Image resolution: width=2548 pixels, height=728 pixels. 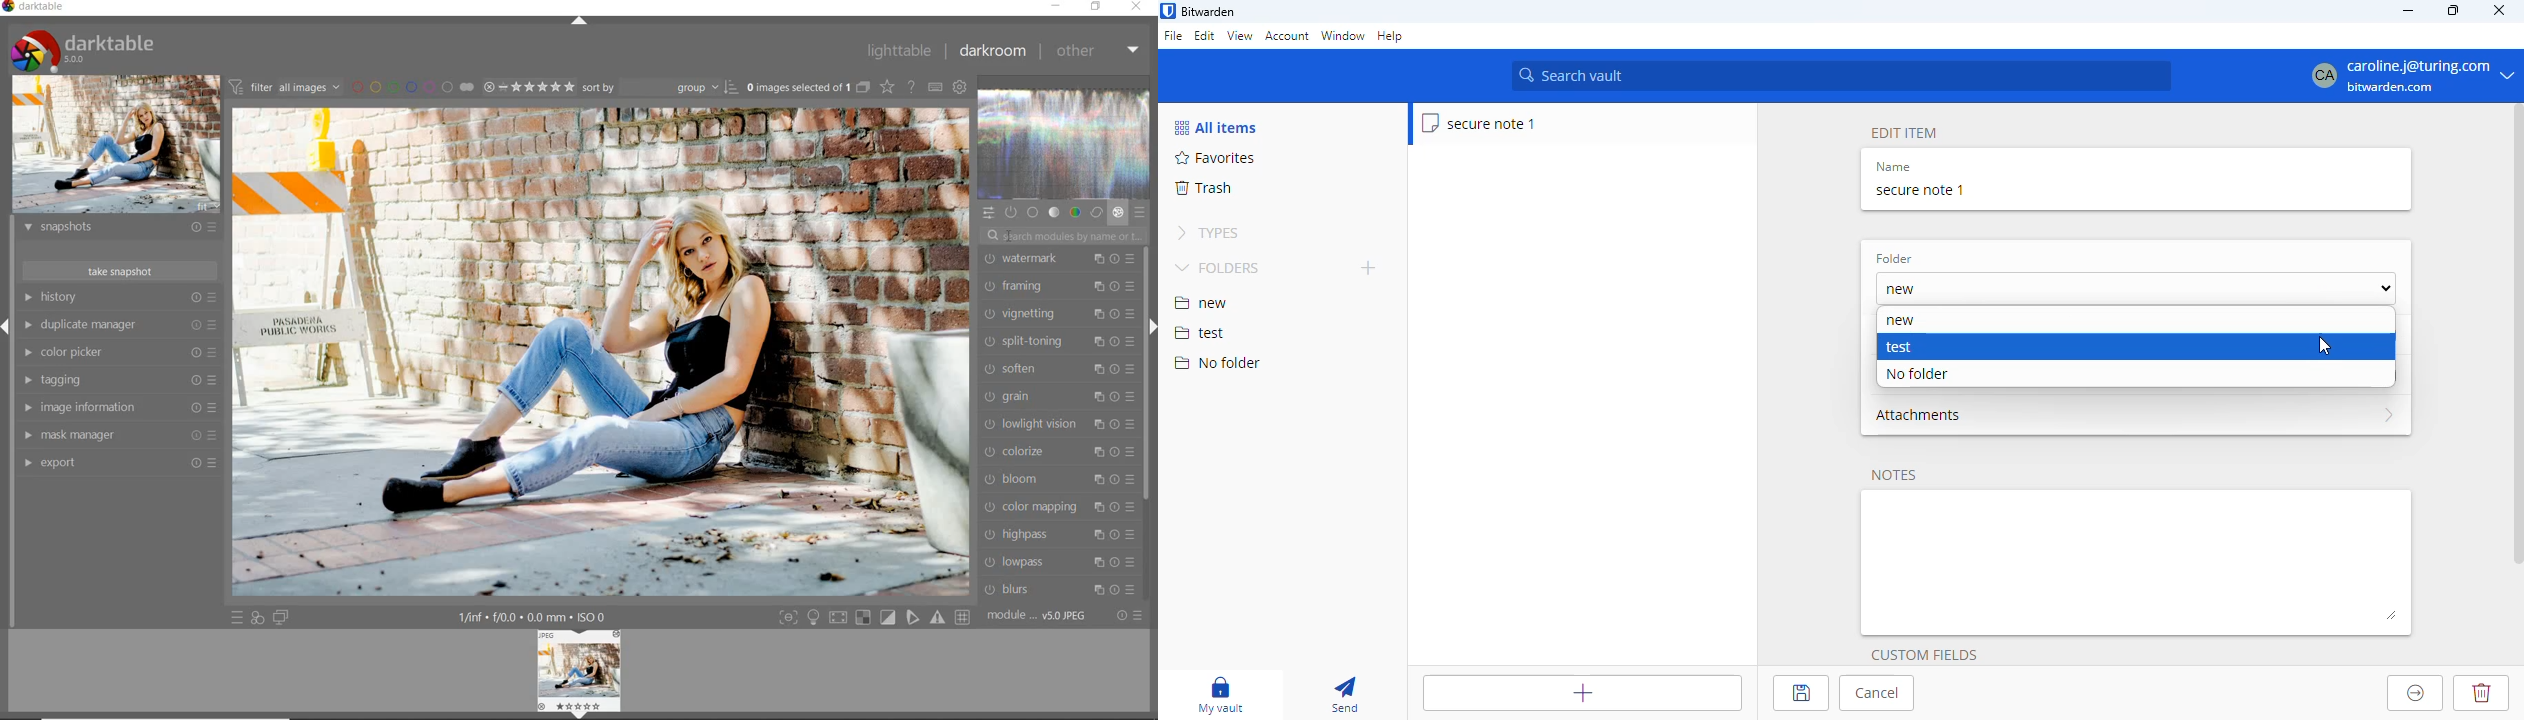 I want to click on tagging, so click(x=119, y=379).